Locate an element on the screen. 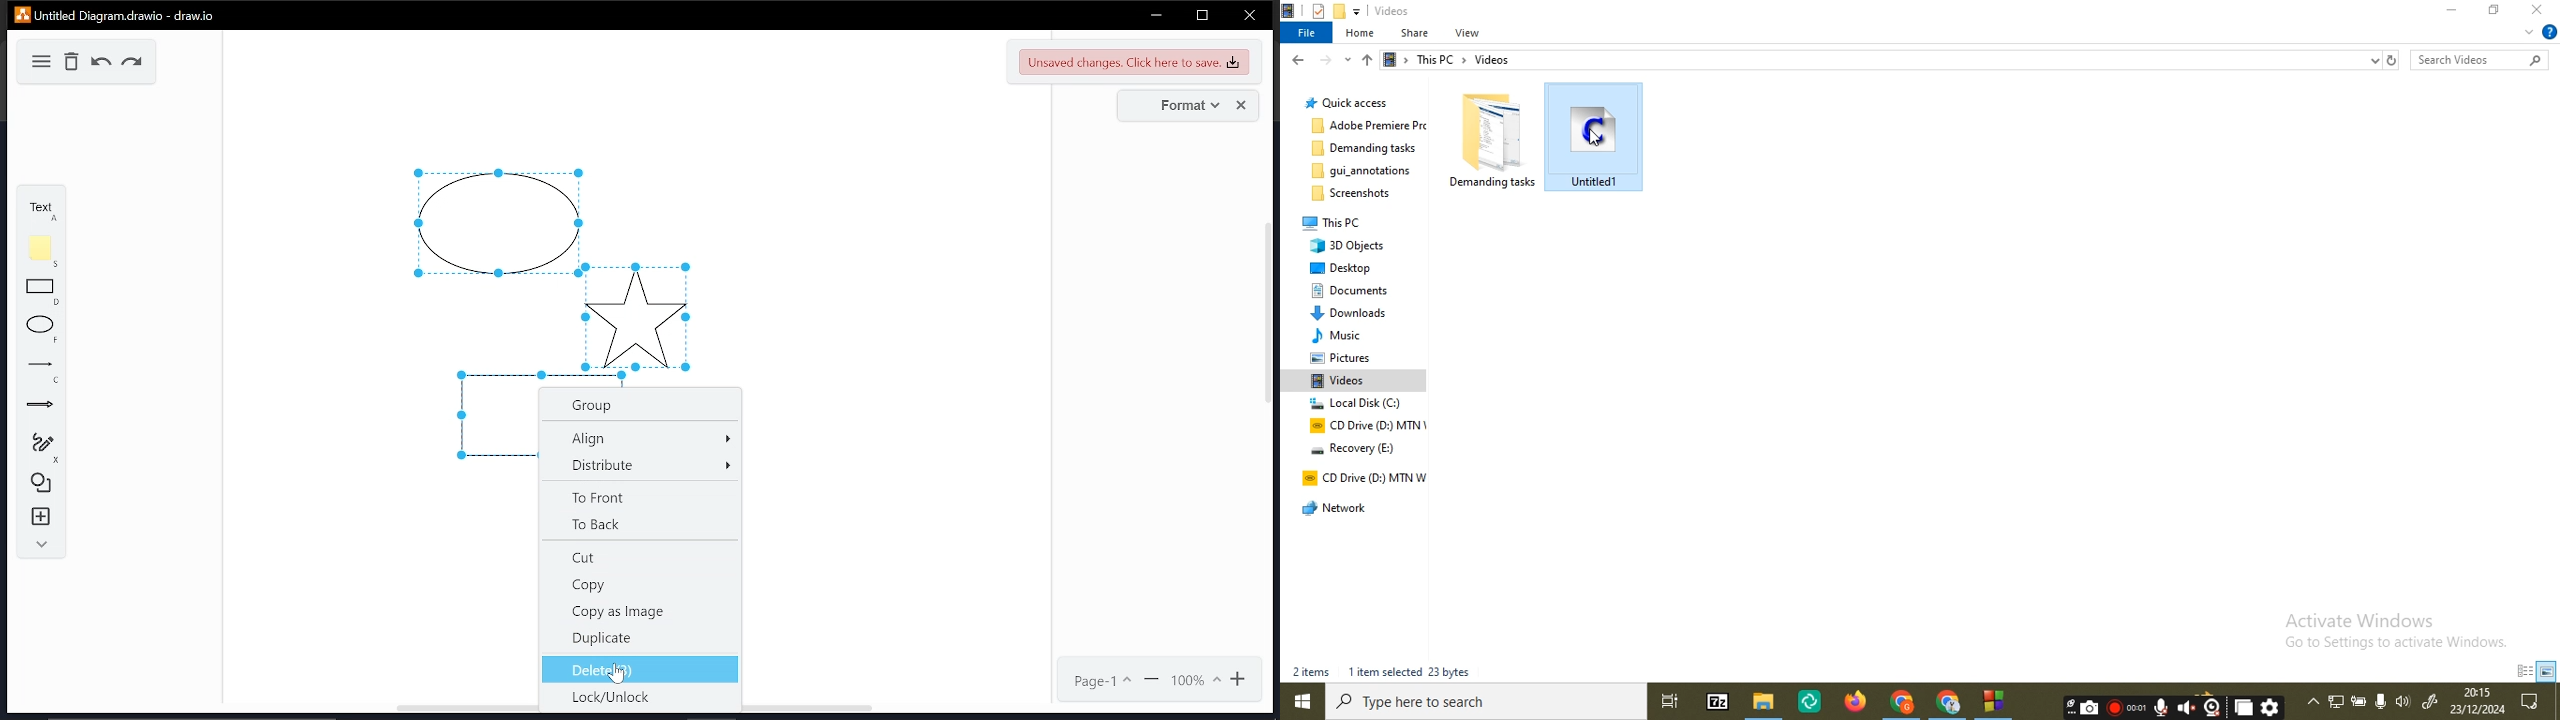 The height and width of the screenshot is (728, 2576). vertical scrollbar is located at coordinates (1272, 320).